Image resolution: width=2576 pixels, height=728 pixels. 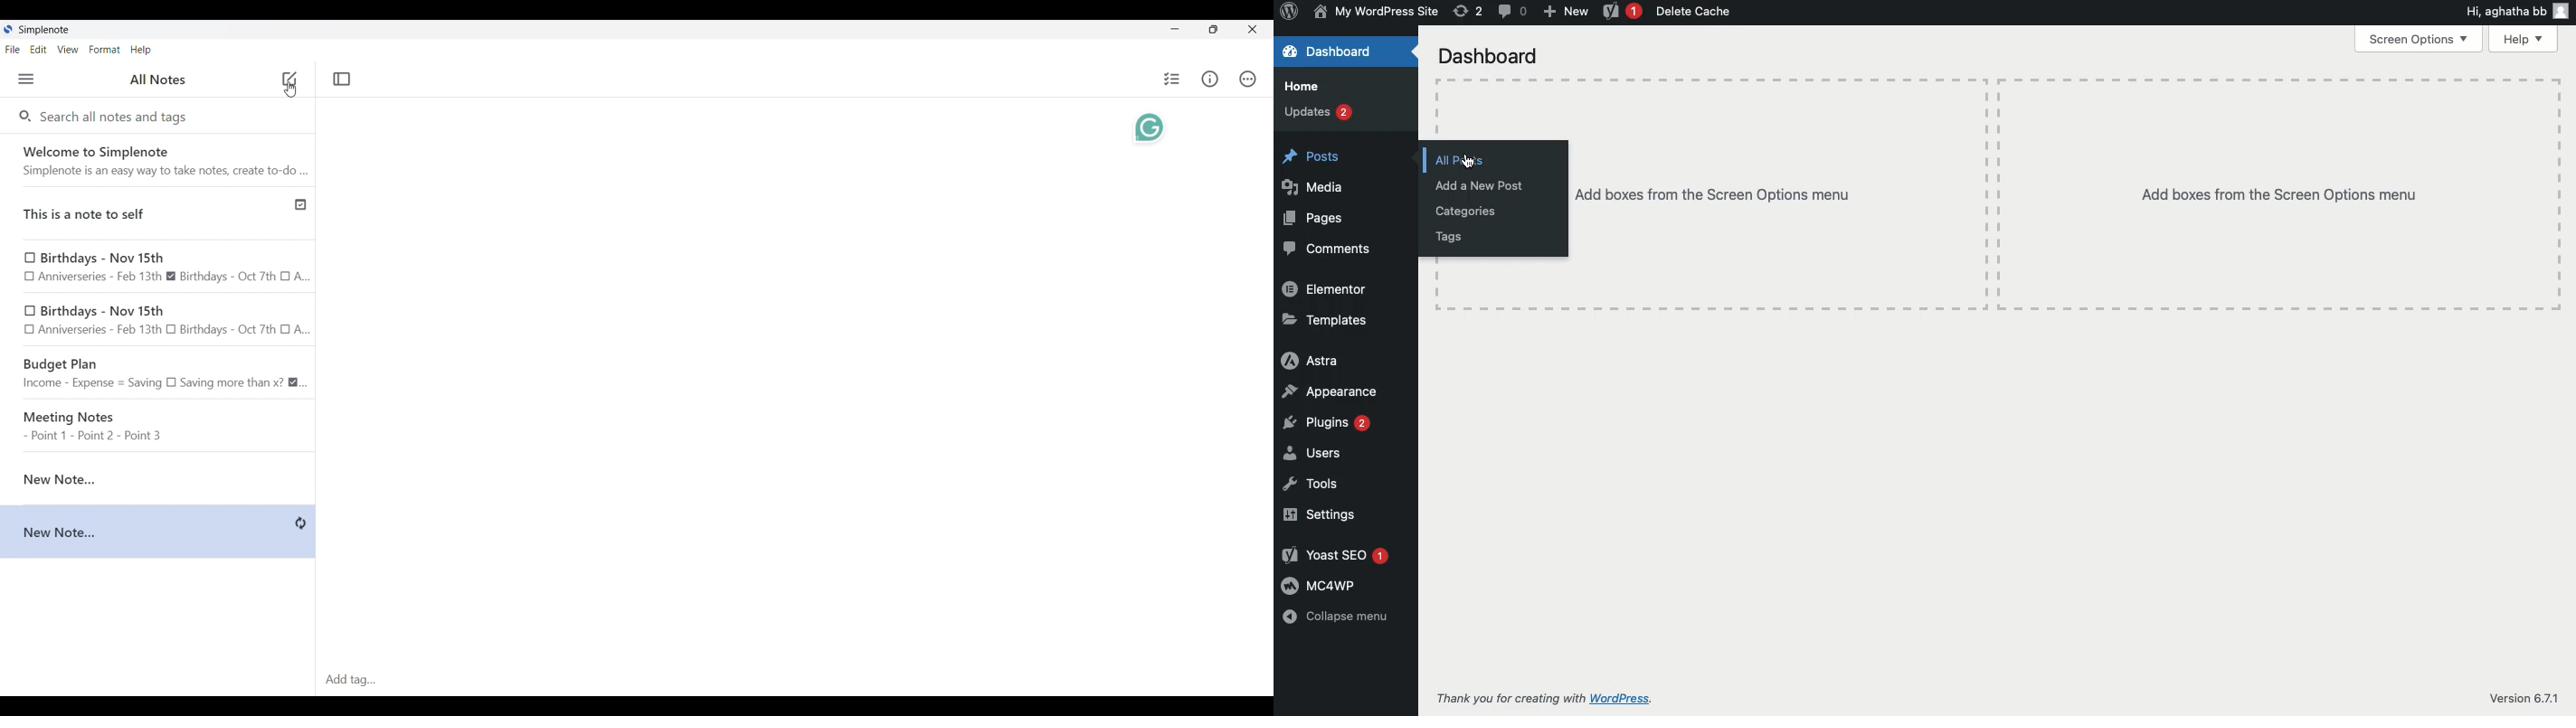 What do you see at coordinates (1175, 29) in the screenshot?
I see `Minimize` at bounding box center [1175, 29].